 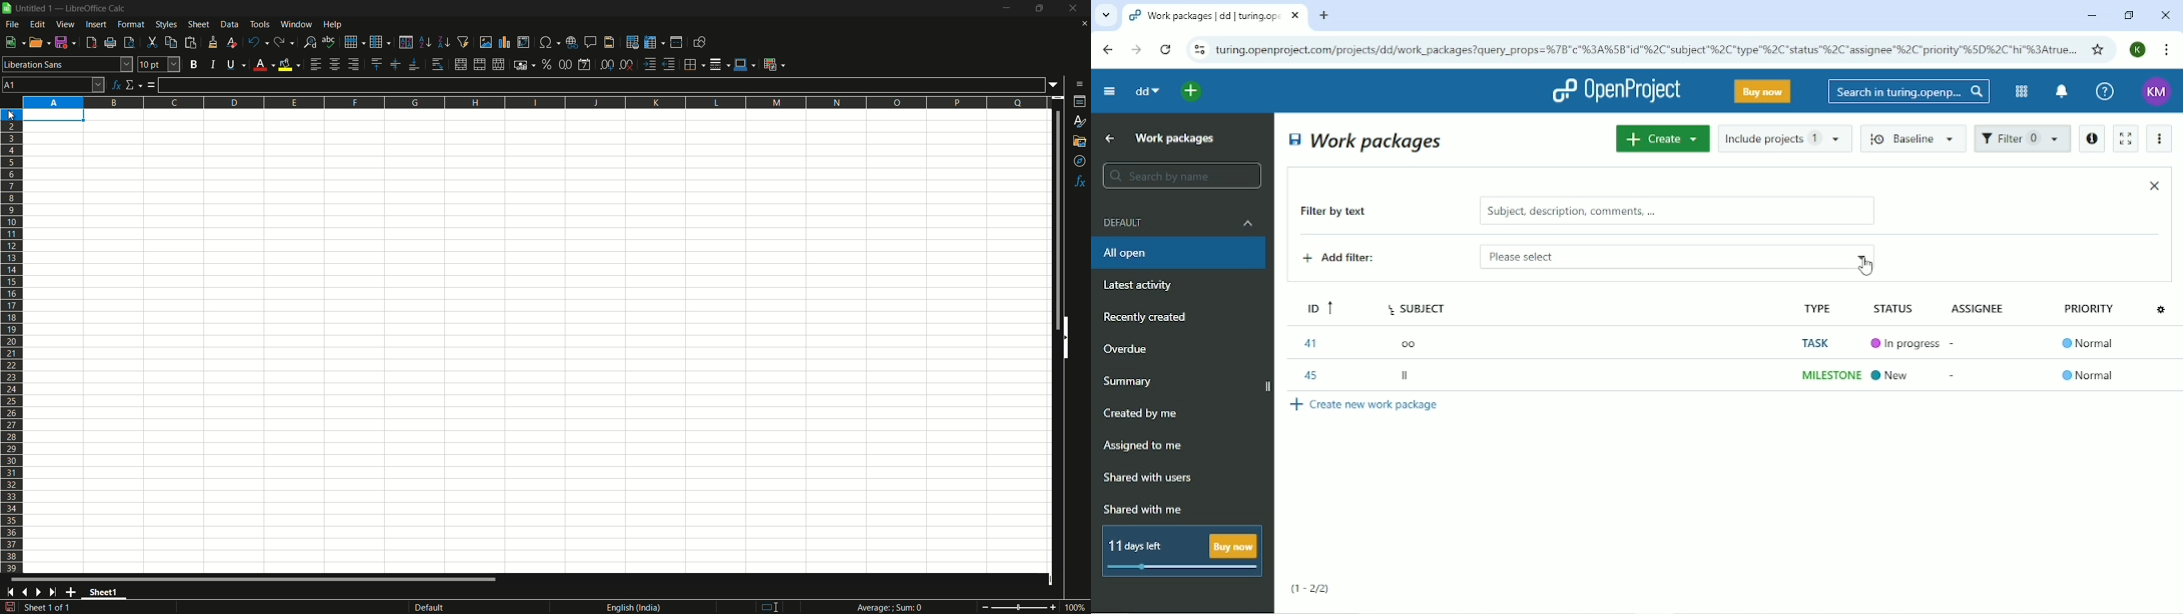 I want to click on copy, so click(x=170, y=42).